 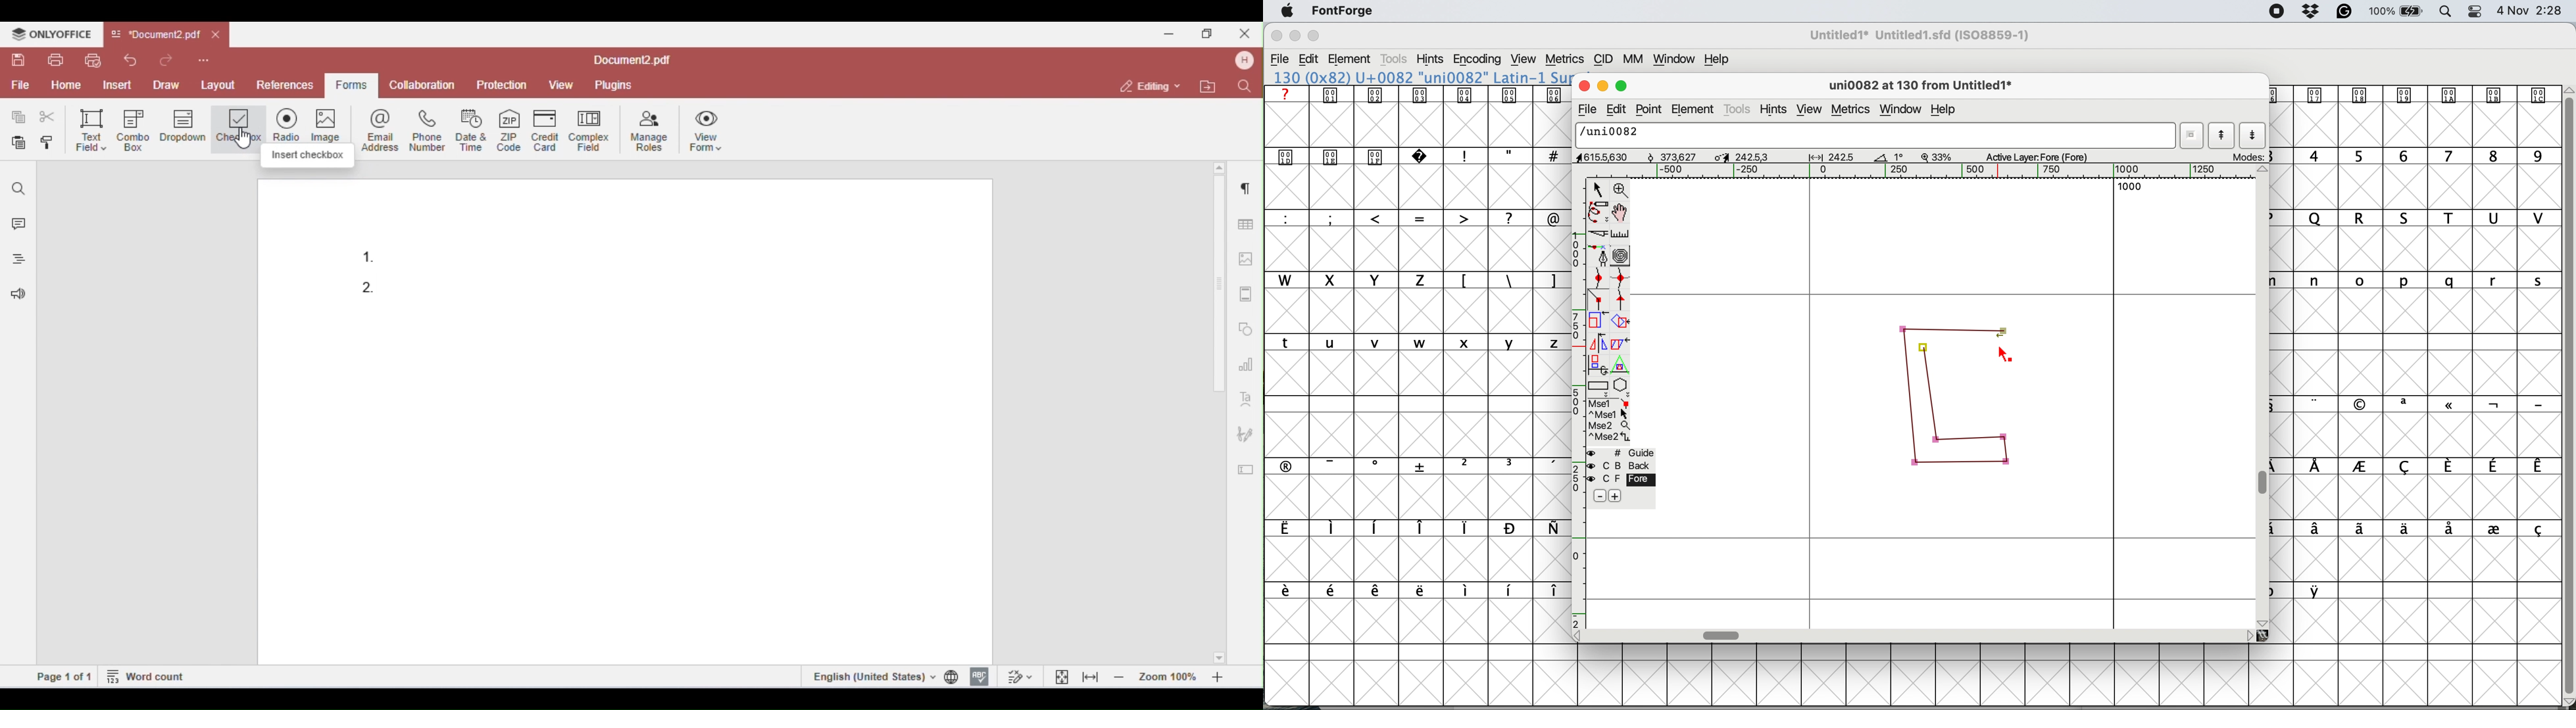 What do you see at coordinates (1621, 323) in the screenshot?
I see `rotate the selection` at bounding box center [1621, 323].